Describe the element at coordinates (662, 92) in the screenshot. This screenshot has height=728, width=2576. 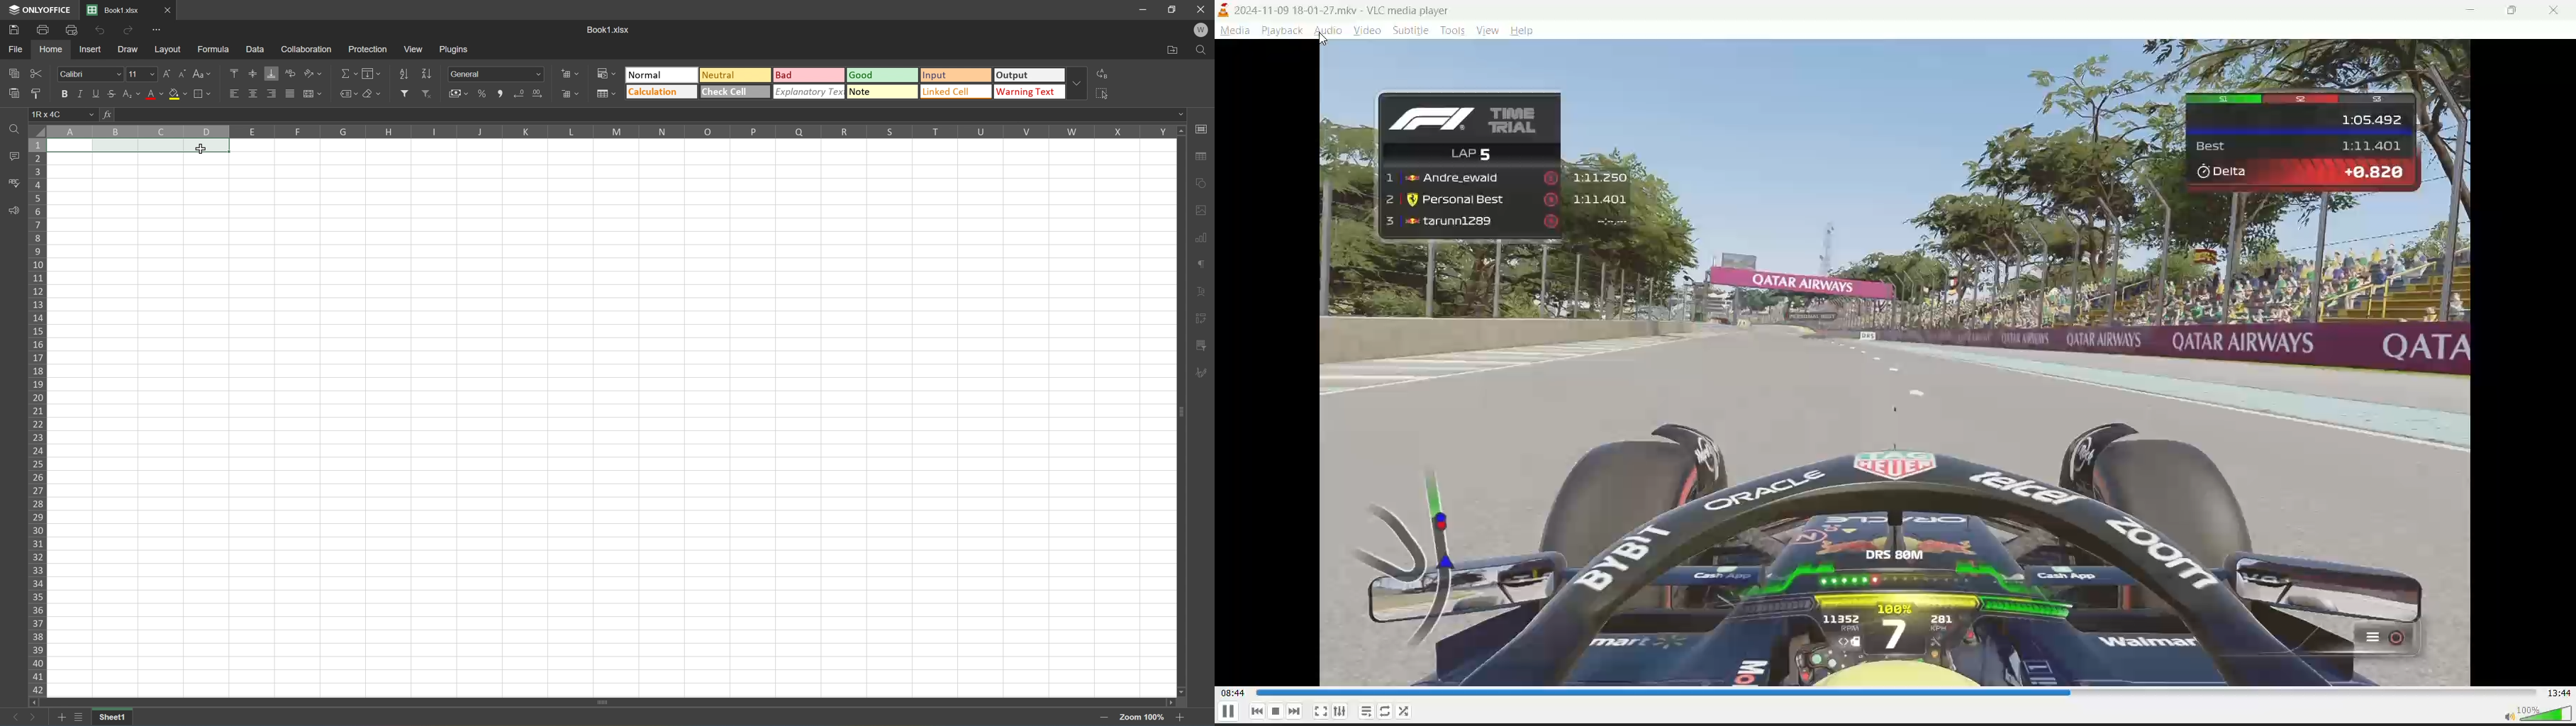
I see `Calculation` at that location.